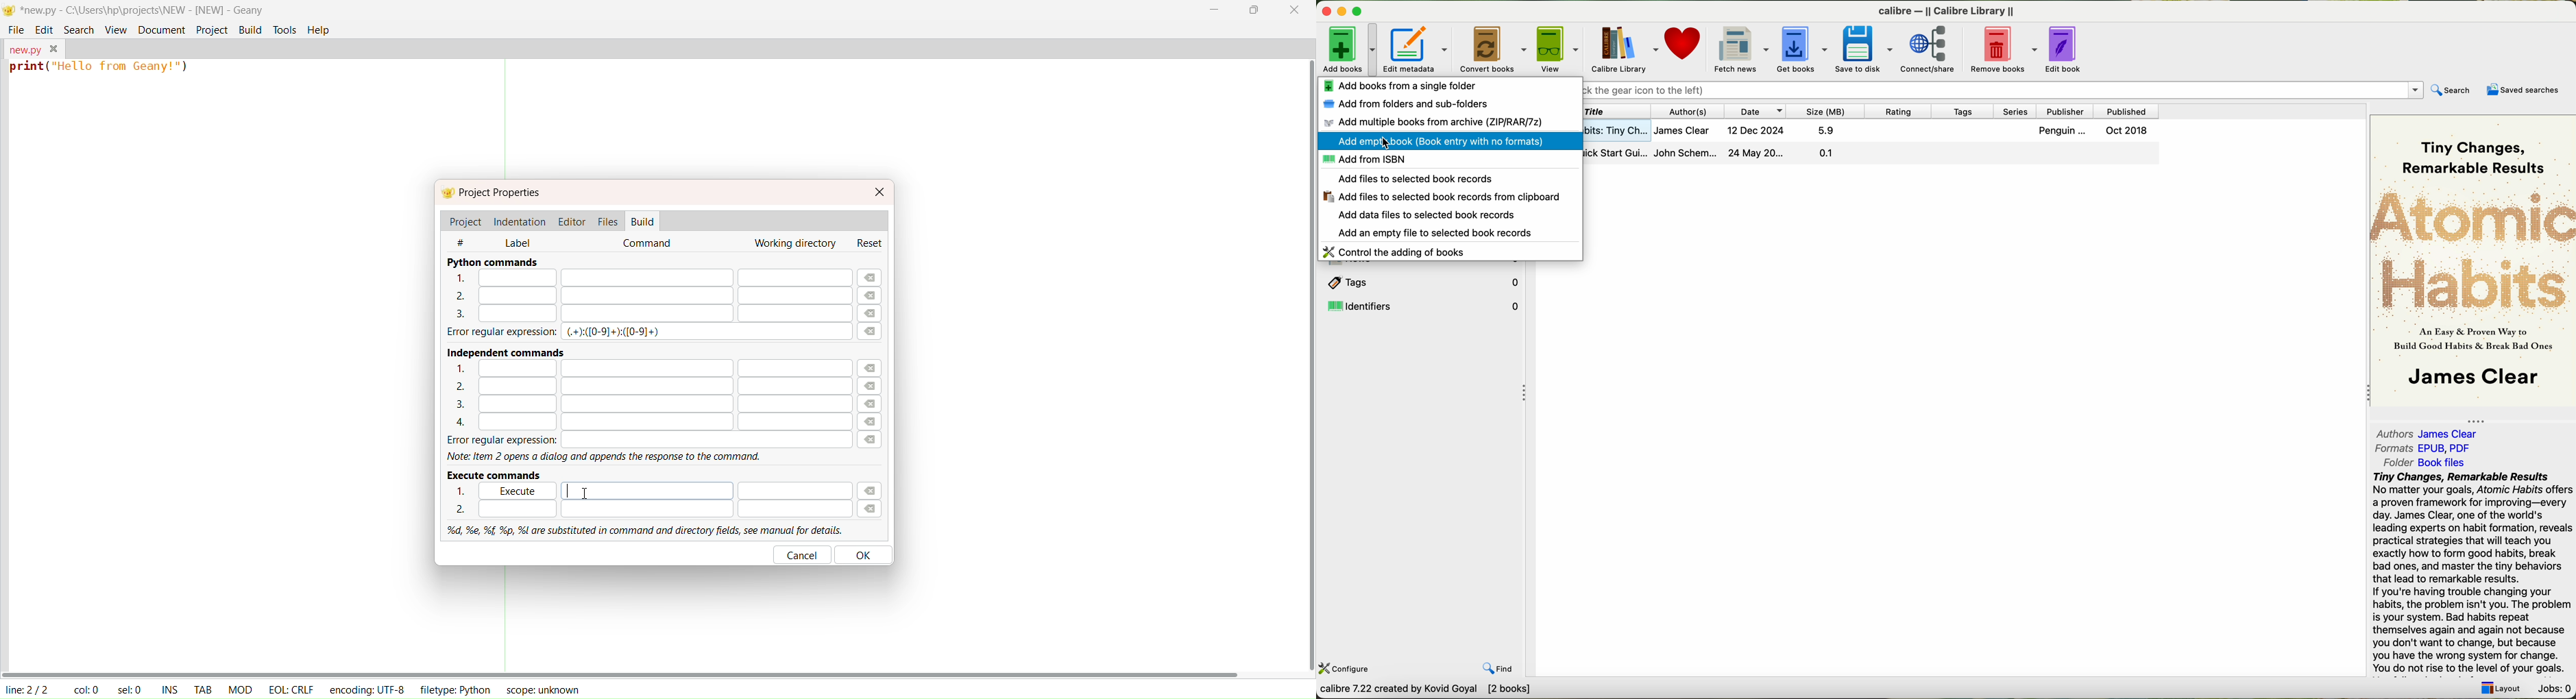 The width and height of the screenshot is (2576, 700). Describe the element at coordinates (2501, 688) in the screenshot. I see `Layout` at that location.